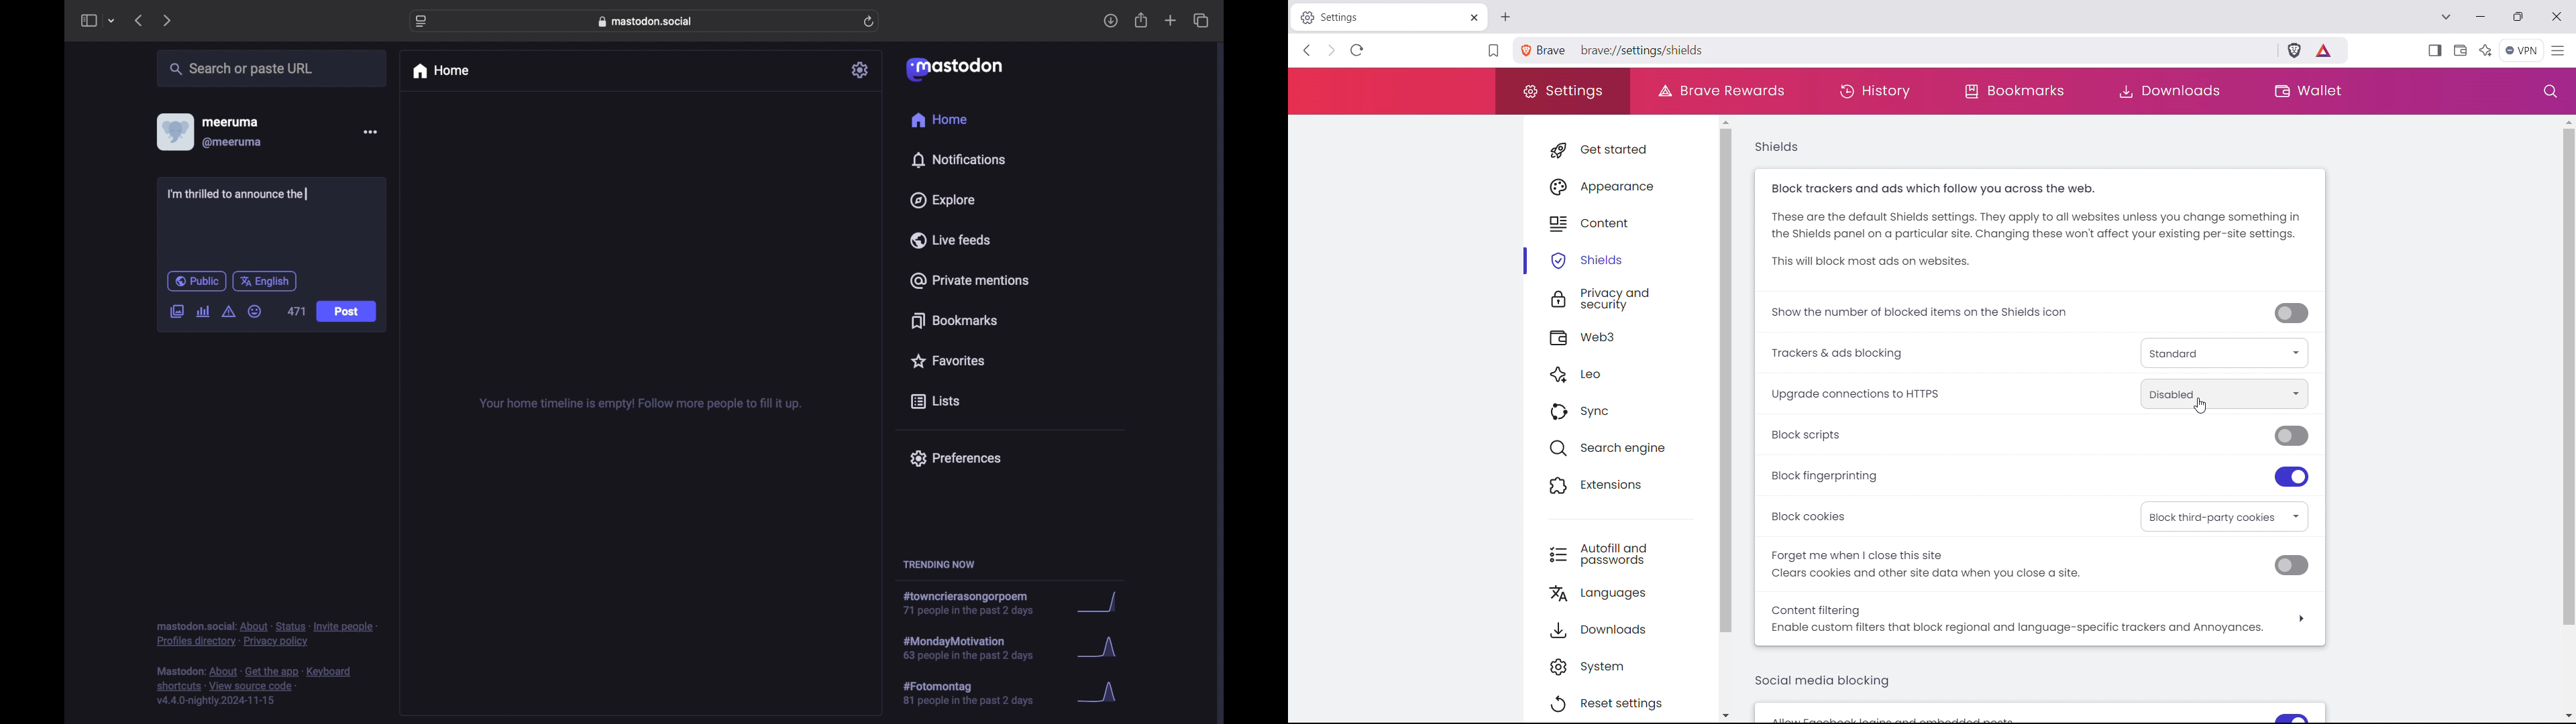 The image size is (2576, 728). What do you see at coordinates (138, 20) in the screenshot?
I see `previous` at bounding box center [138, 20].